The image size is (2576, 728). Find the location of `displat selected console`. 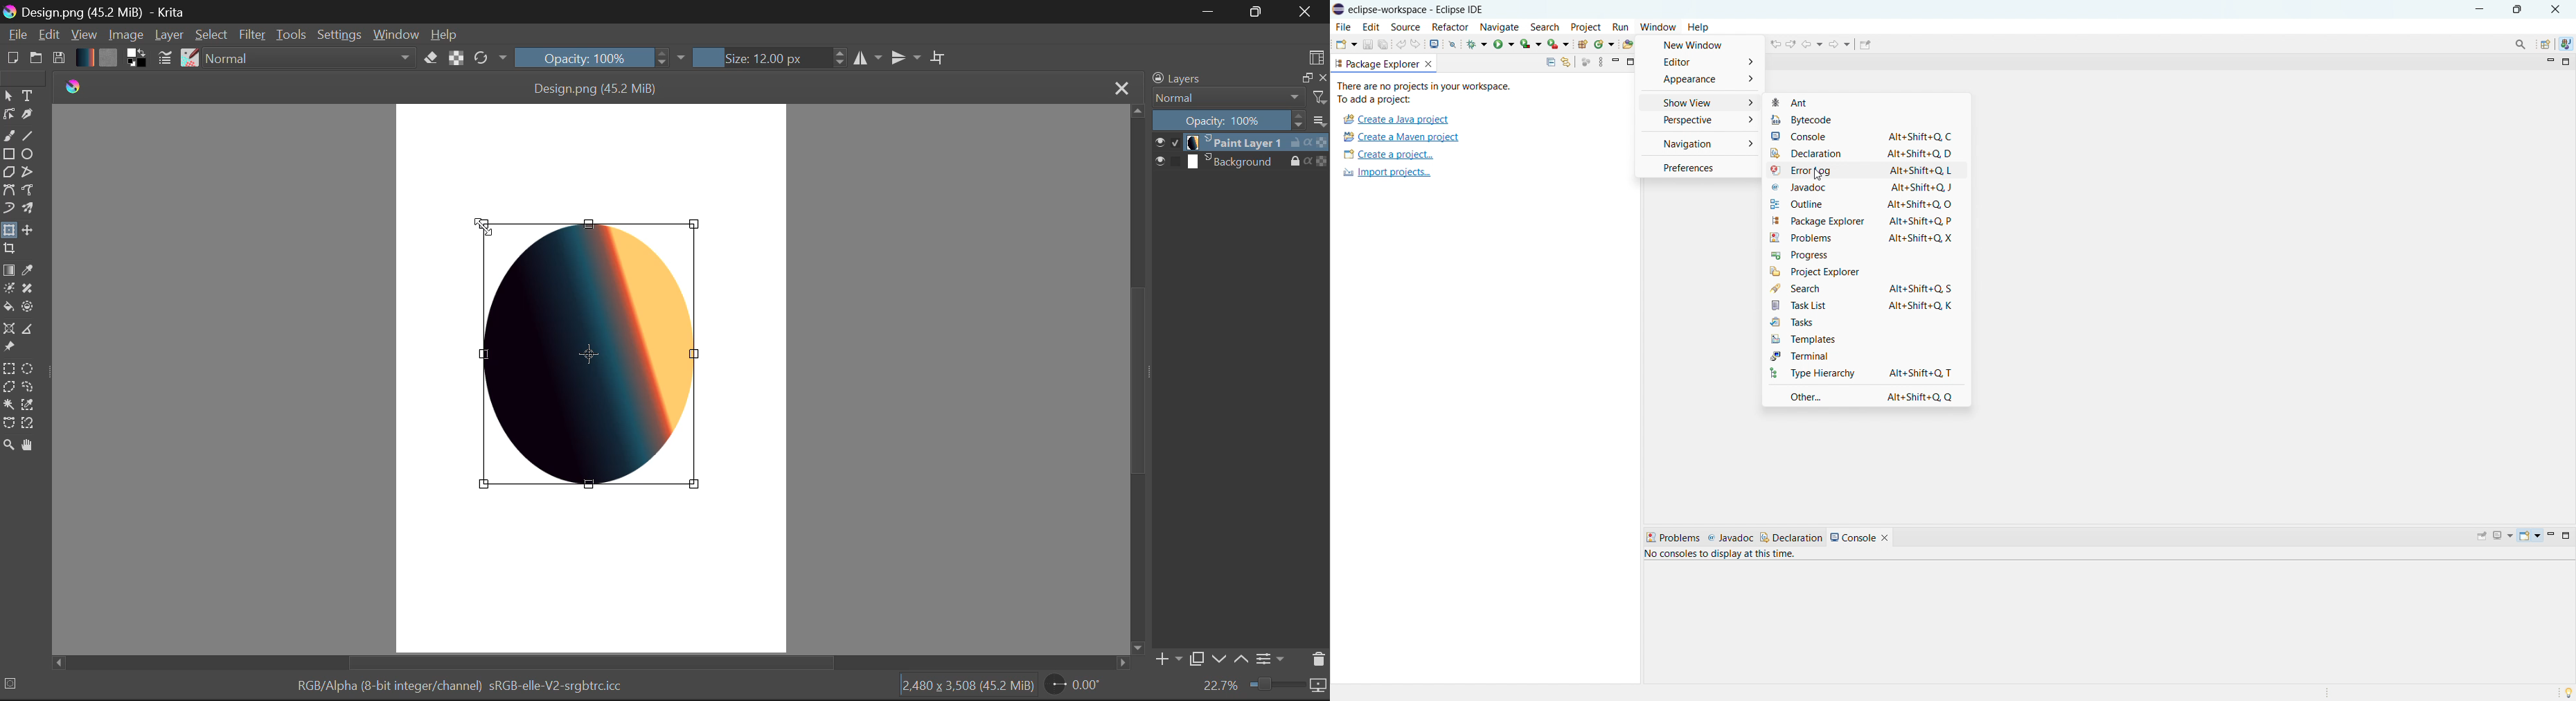

displat selected console is located at coordinates (2503, 536).